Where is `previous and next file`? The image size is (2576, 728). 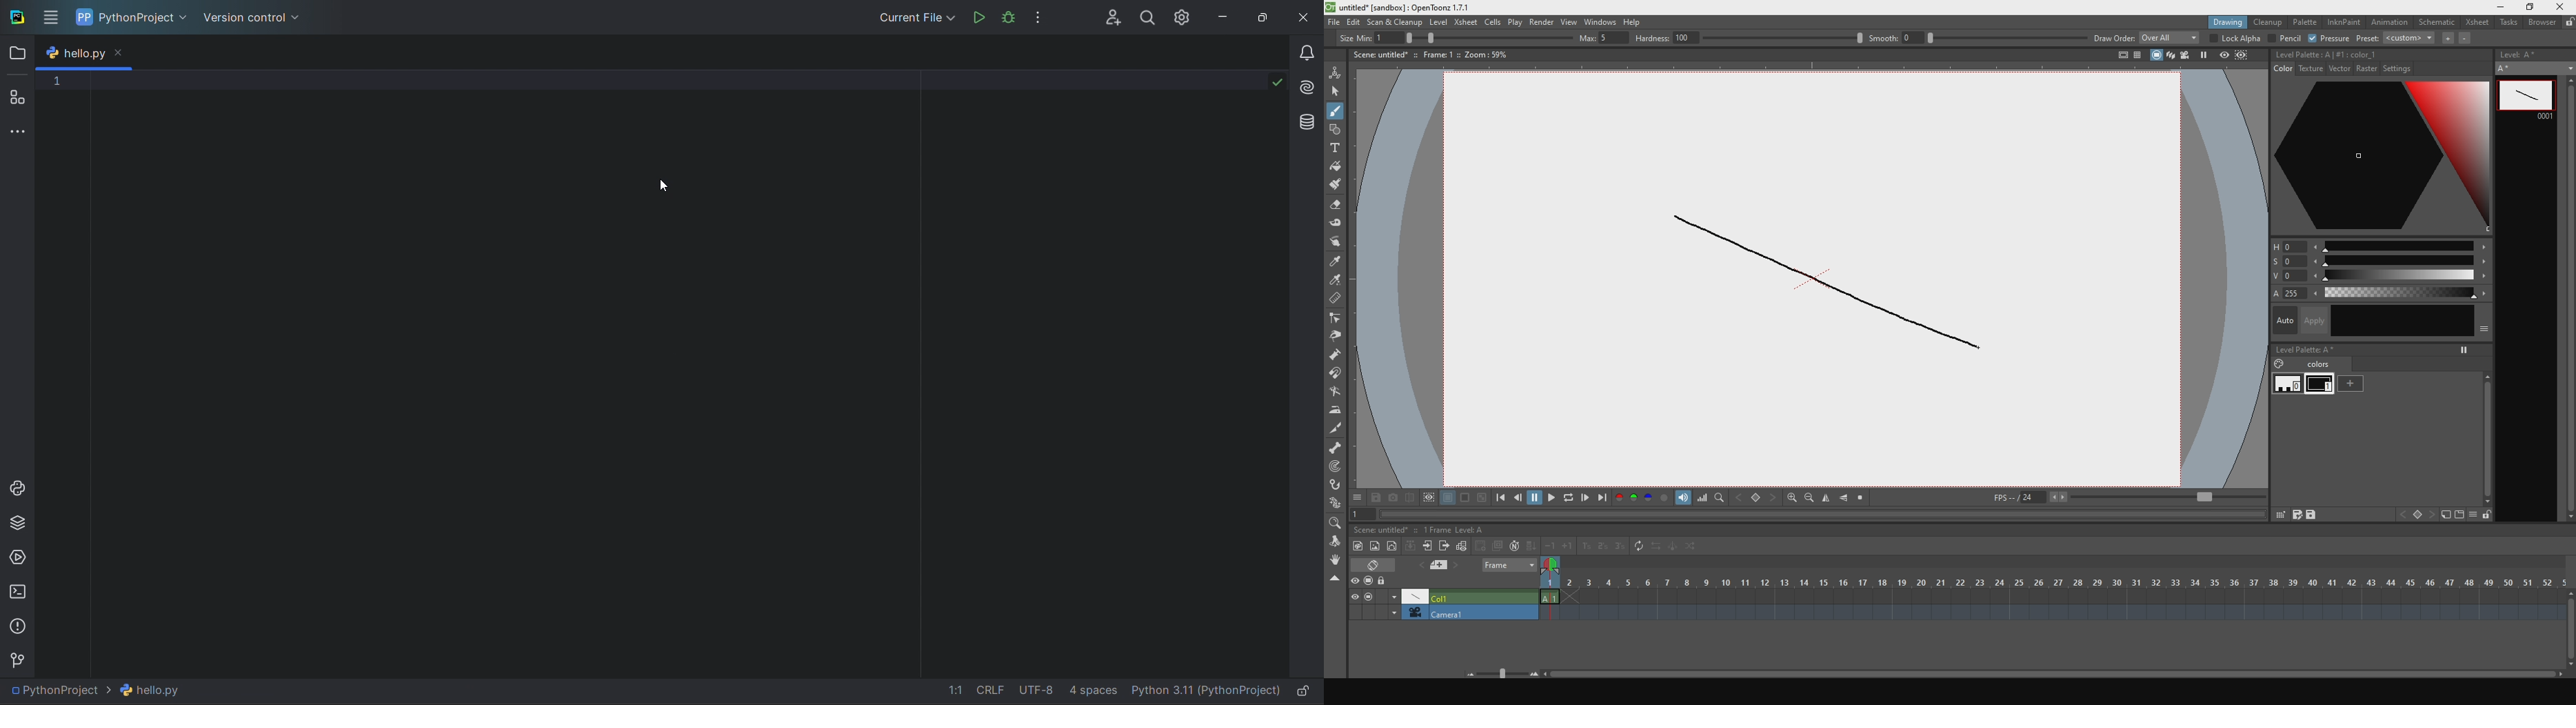 previous and next file is located at coordinates (1444, 566).